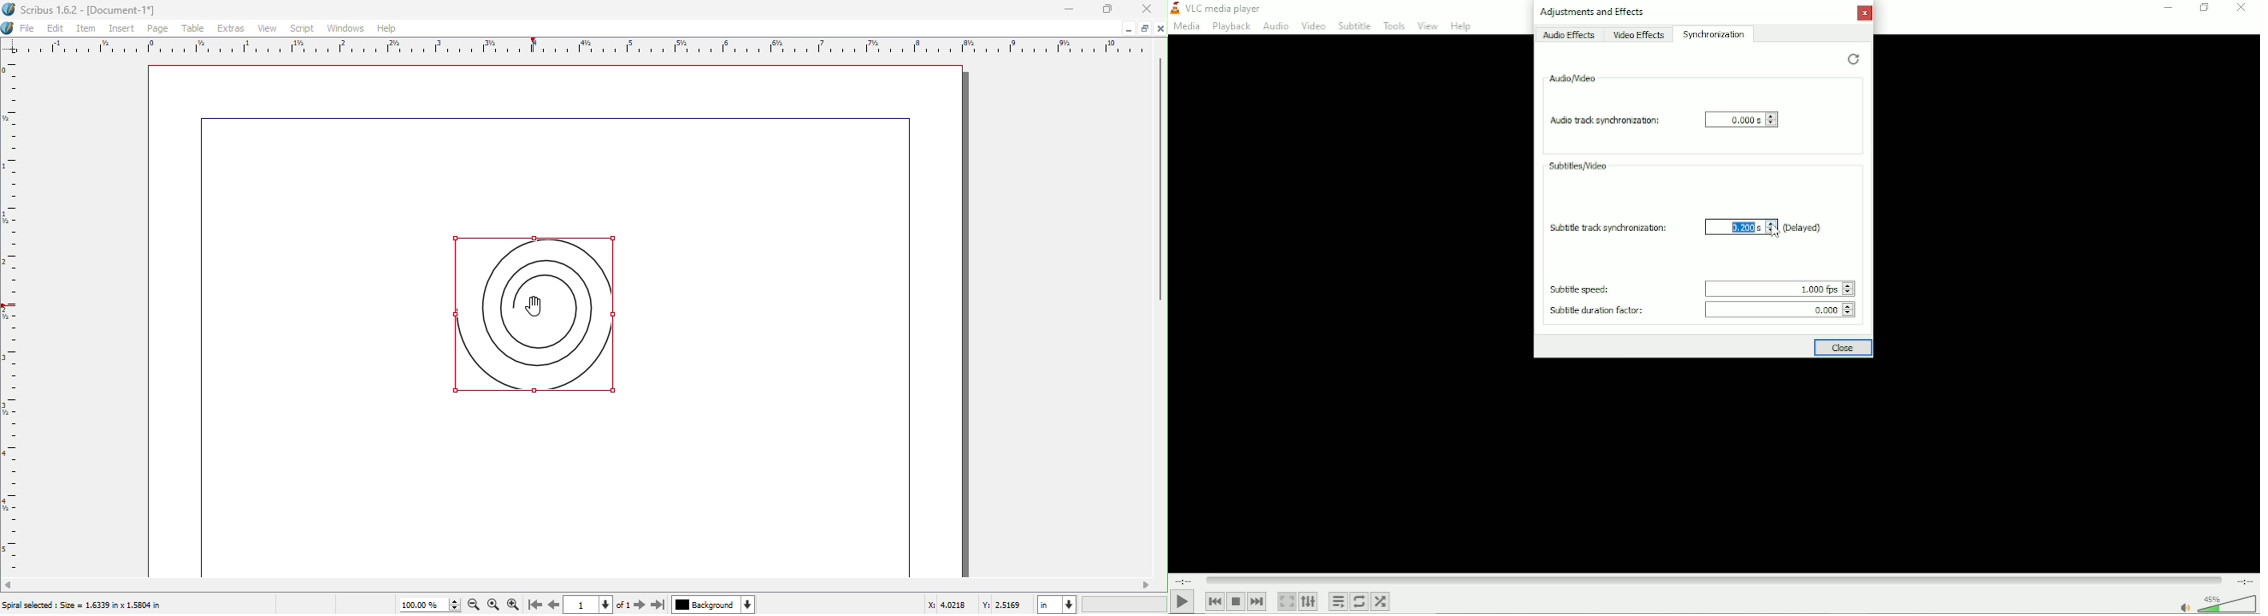 Image resolution: width=2268 pixels, height=616 pixels. I want to click on 0.200 s, so click(1734, 228).